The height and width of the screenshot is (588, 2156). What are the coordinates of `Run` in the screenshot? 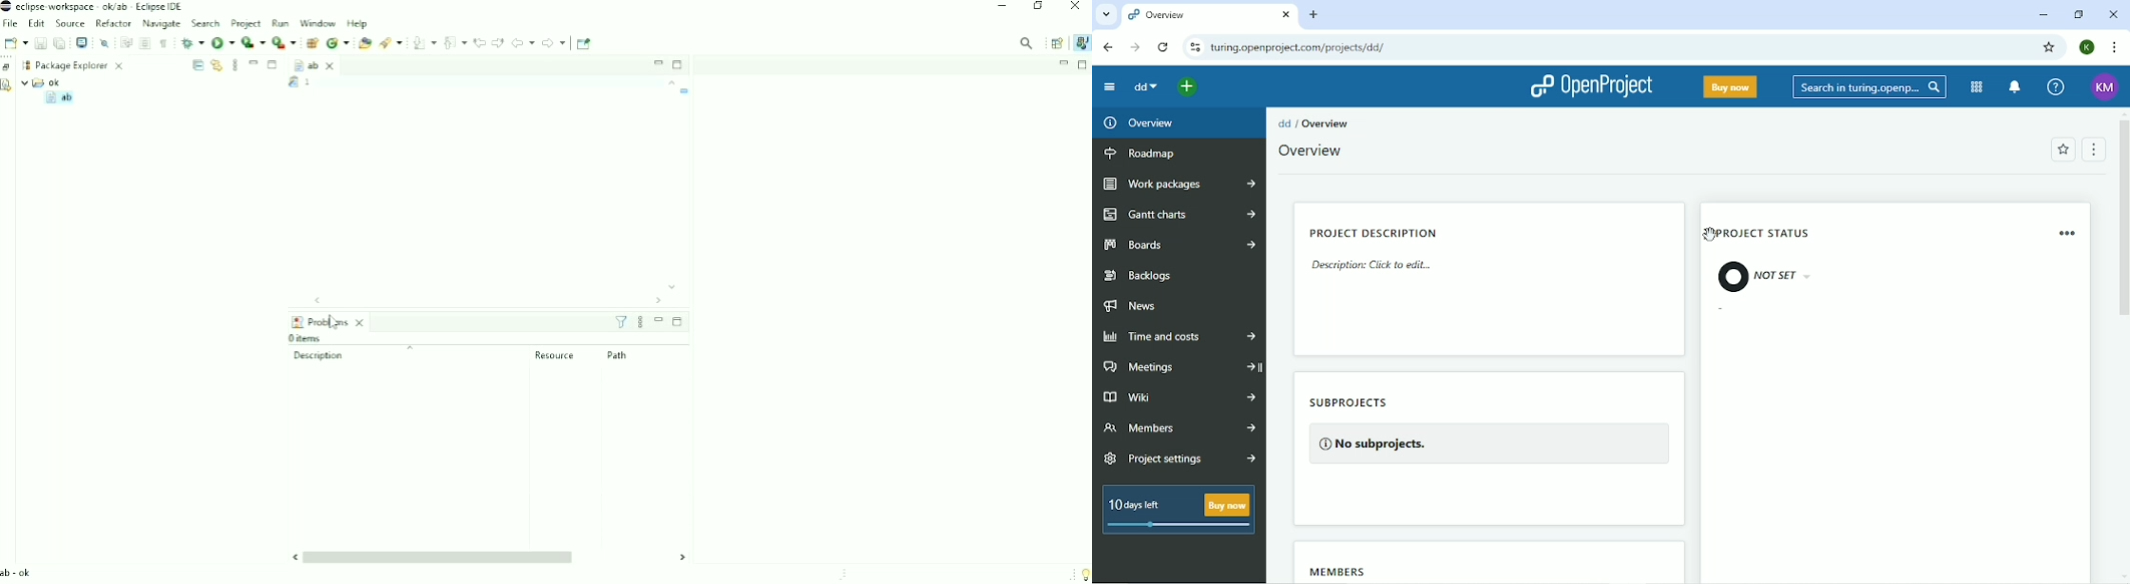 It's located at (223, 42).